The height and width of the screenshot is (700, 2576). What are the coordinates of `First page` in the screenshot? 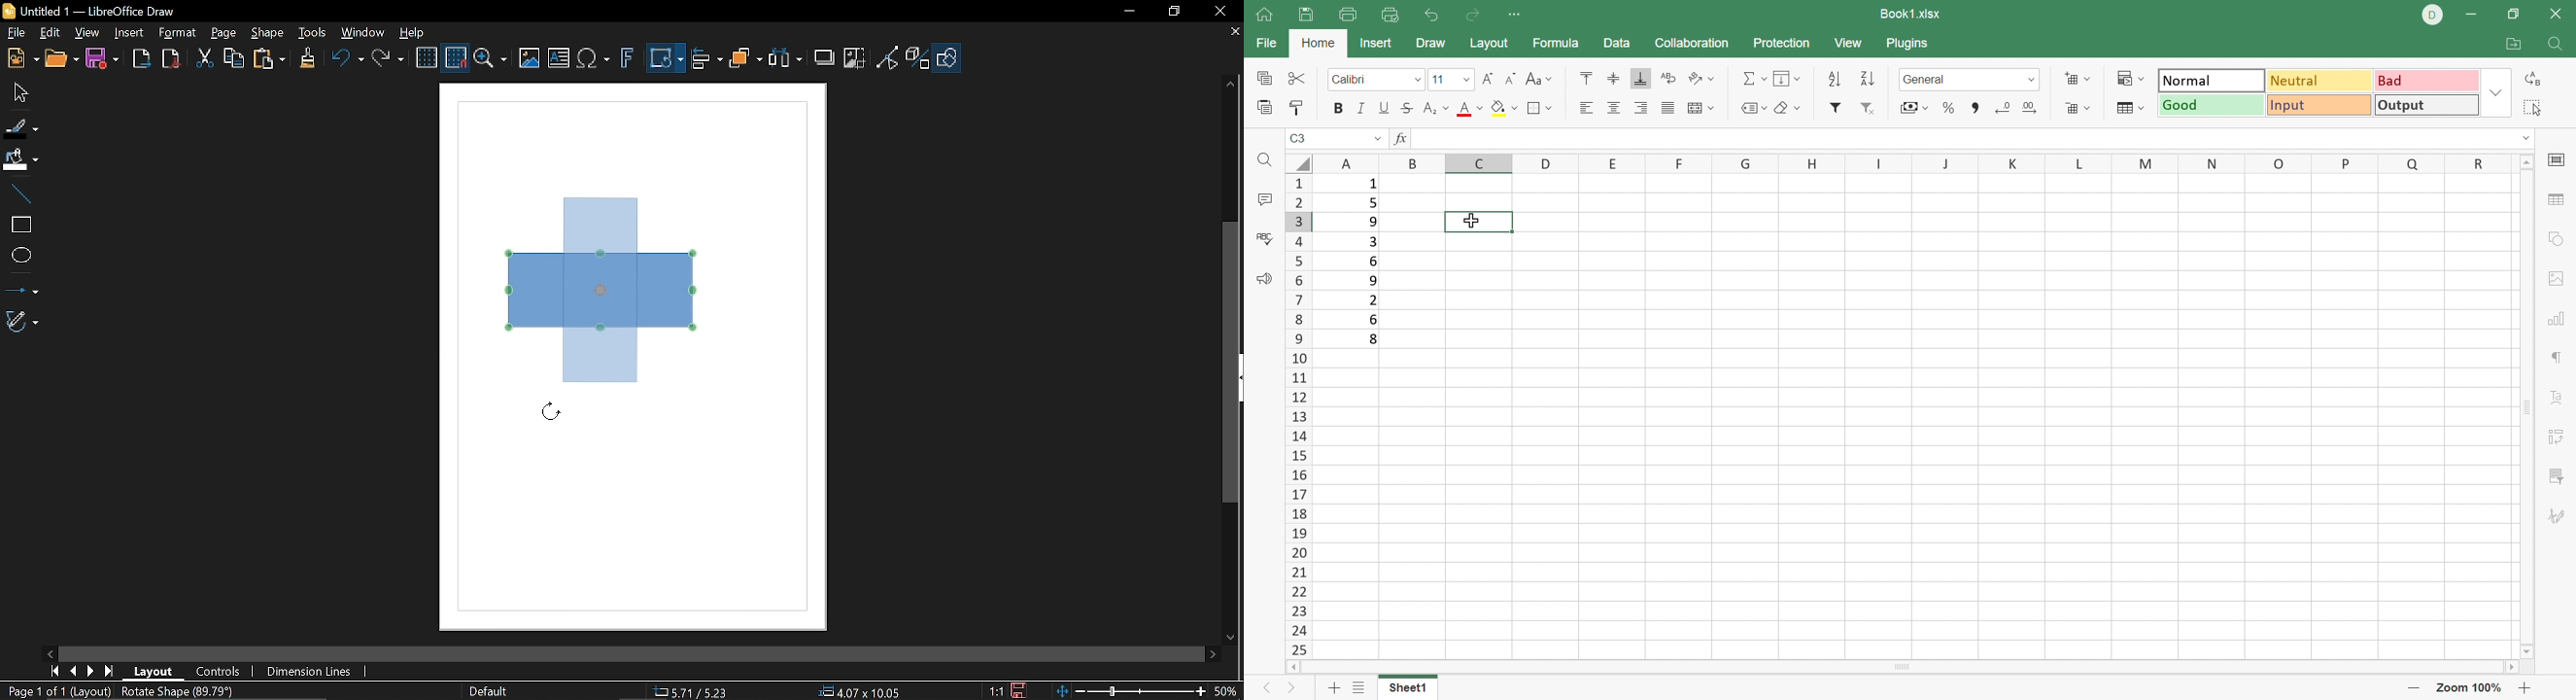 It's located at (52, 672).